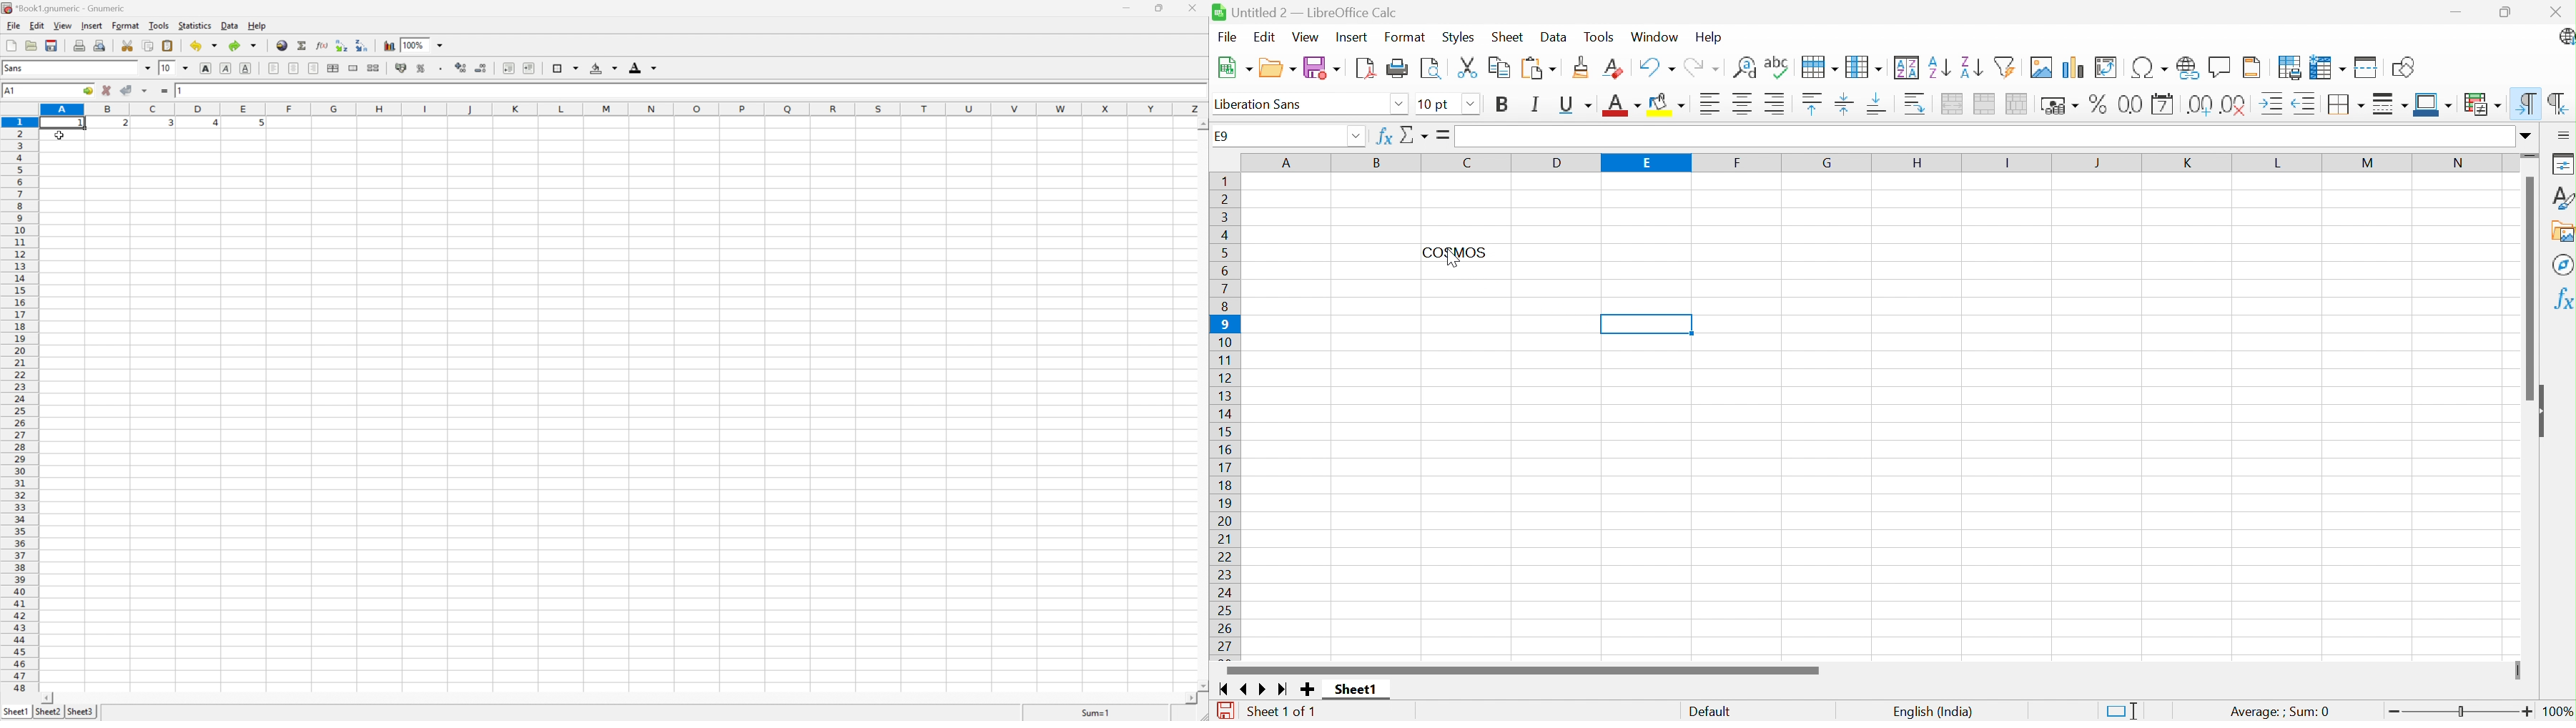  Describe the element at coordinates (185, 91) in the screenshot. I see `1` at that location.